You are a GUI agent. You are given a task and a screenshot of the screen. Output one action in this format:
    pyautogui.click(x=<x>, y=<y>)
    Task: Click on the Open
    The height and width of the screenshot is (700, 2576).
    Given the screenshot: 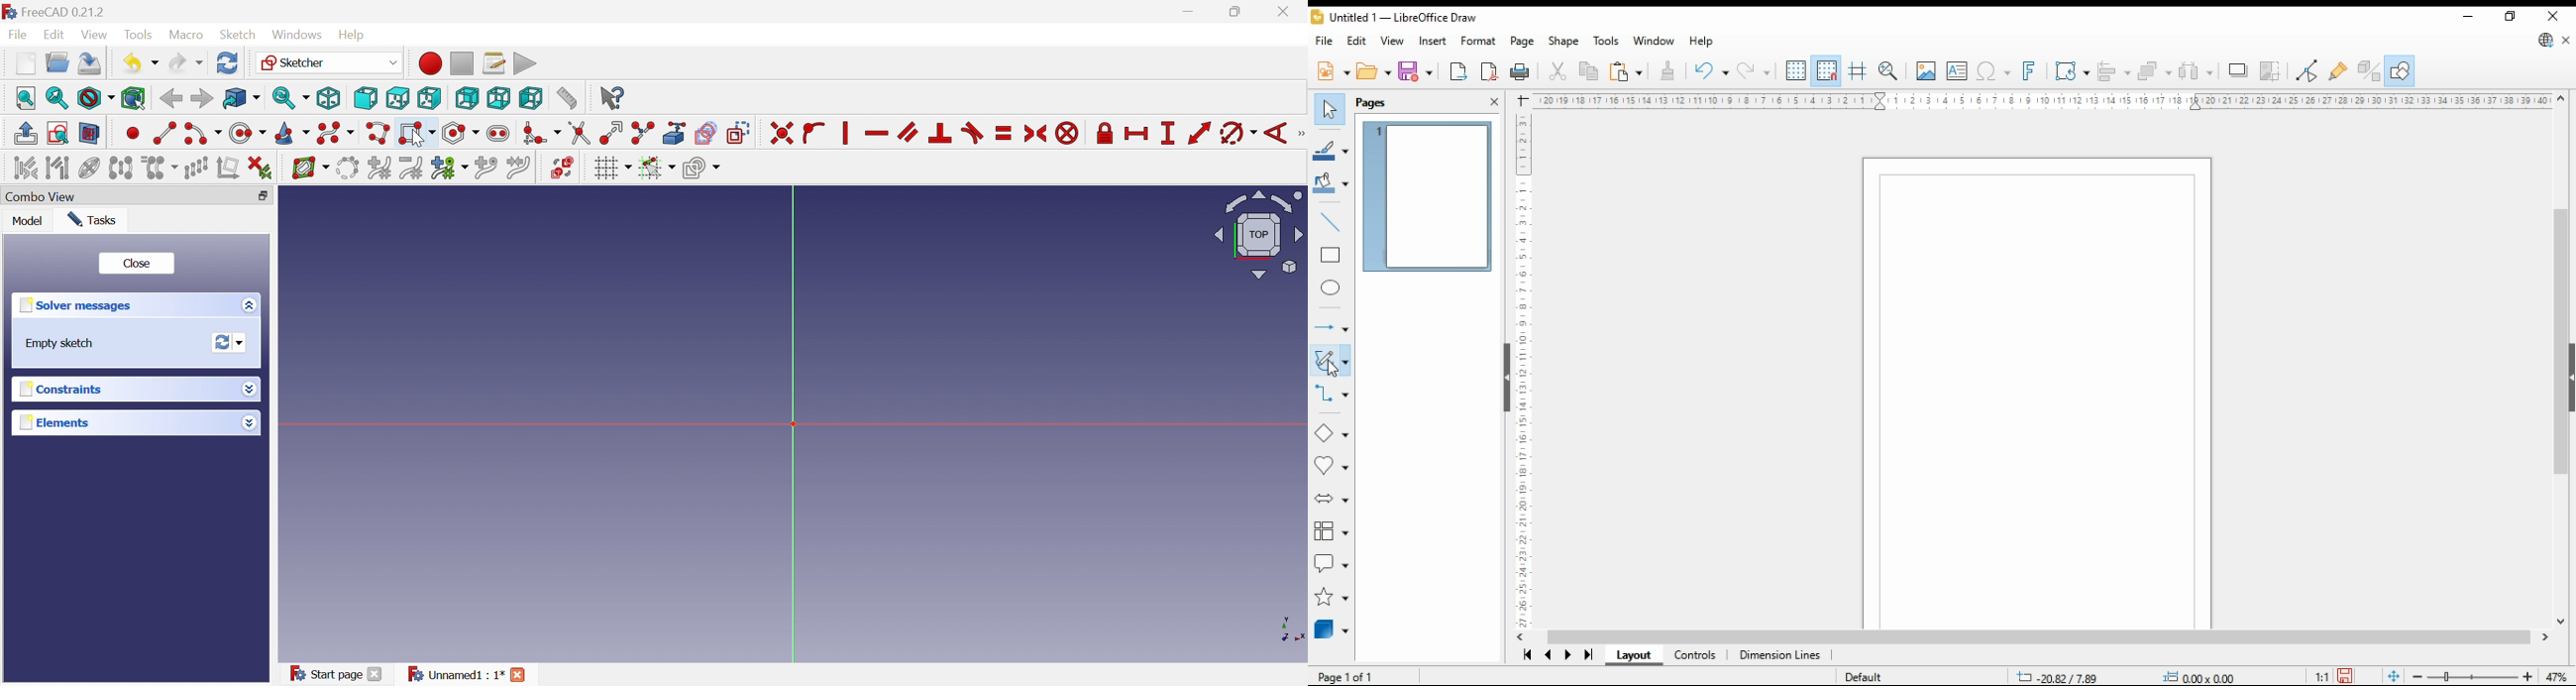 What is the action you would take?
    pyautogui.click(x=57, y=62)
    